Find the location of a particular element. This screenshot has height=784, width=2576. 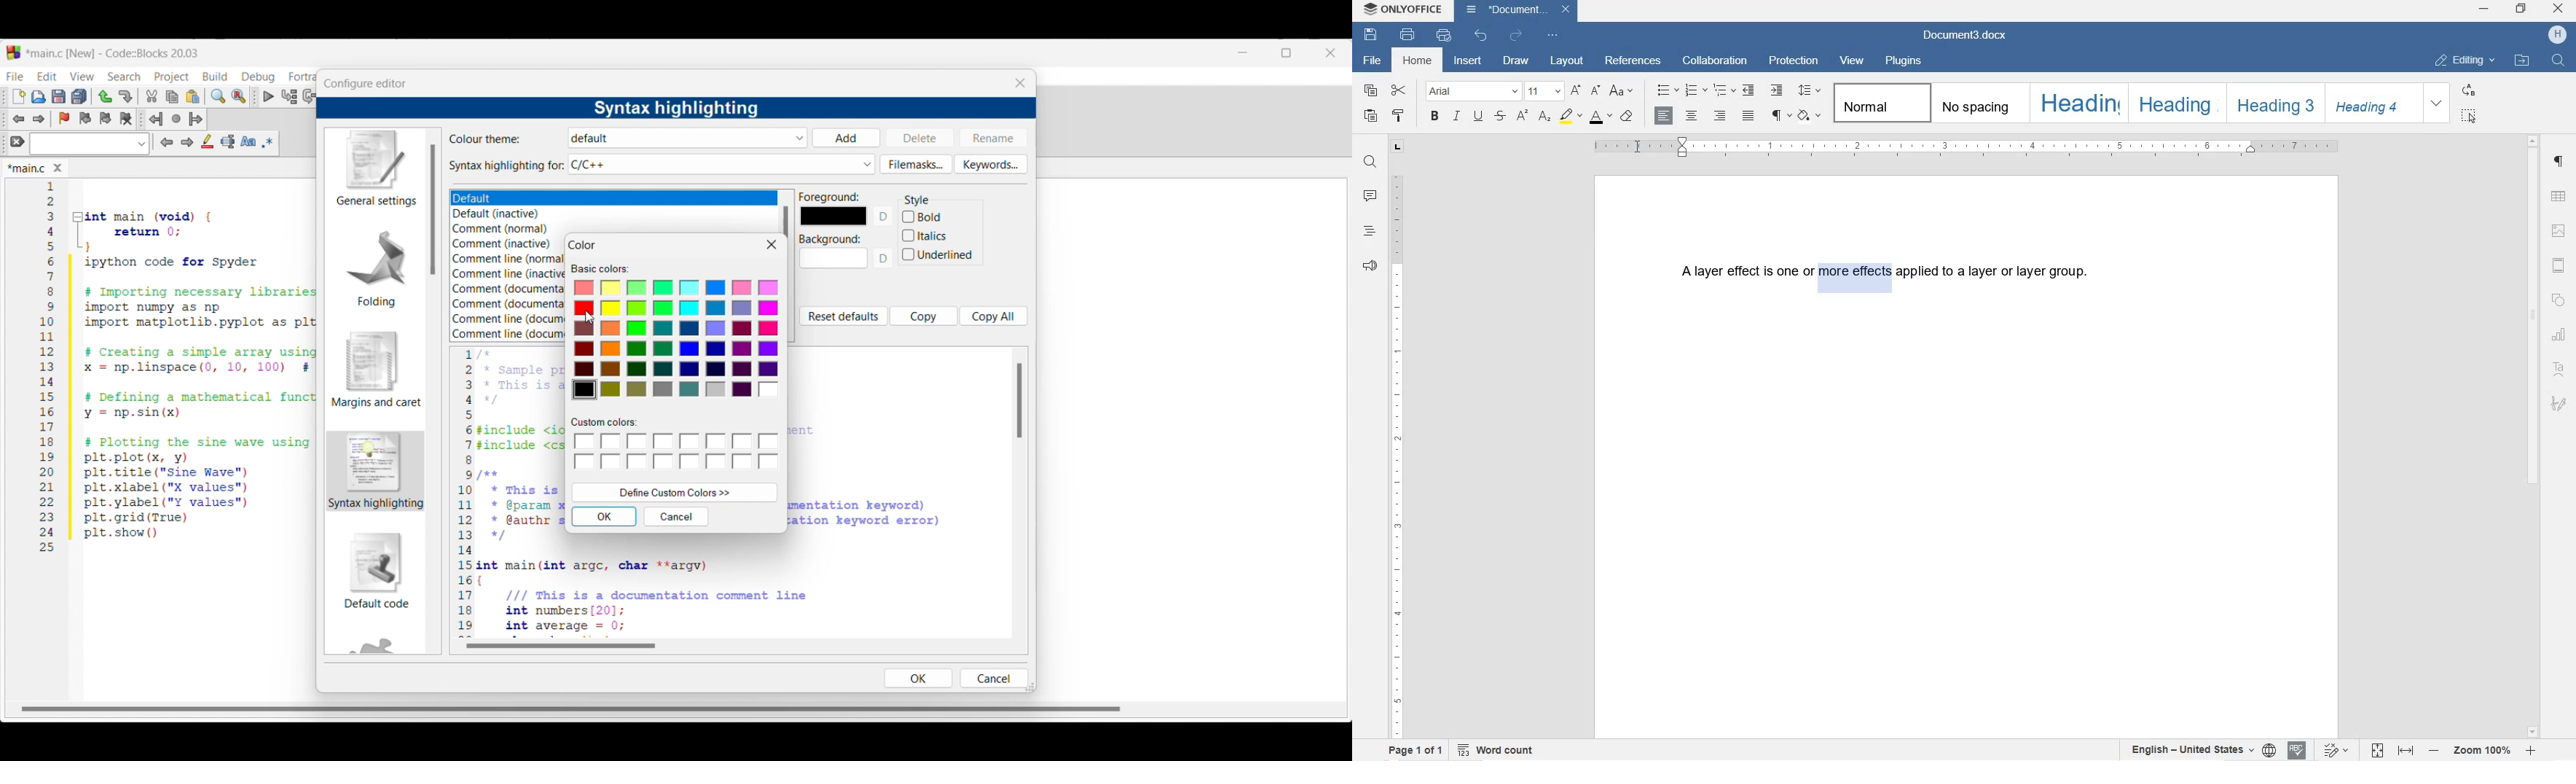

SYSTEM NAME is located at coordinates (1403, 7).